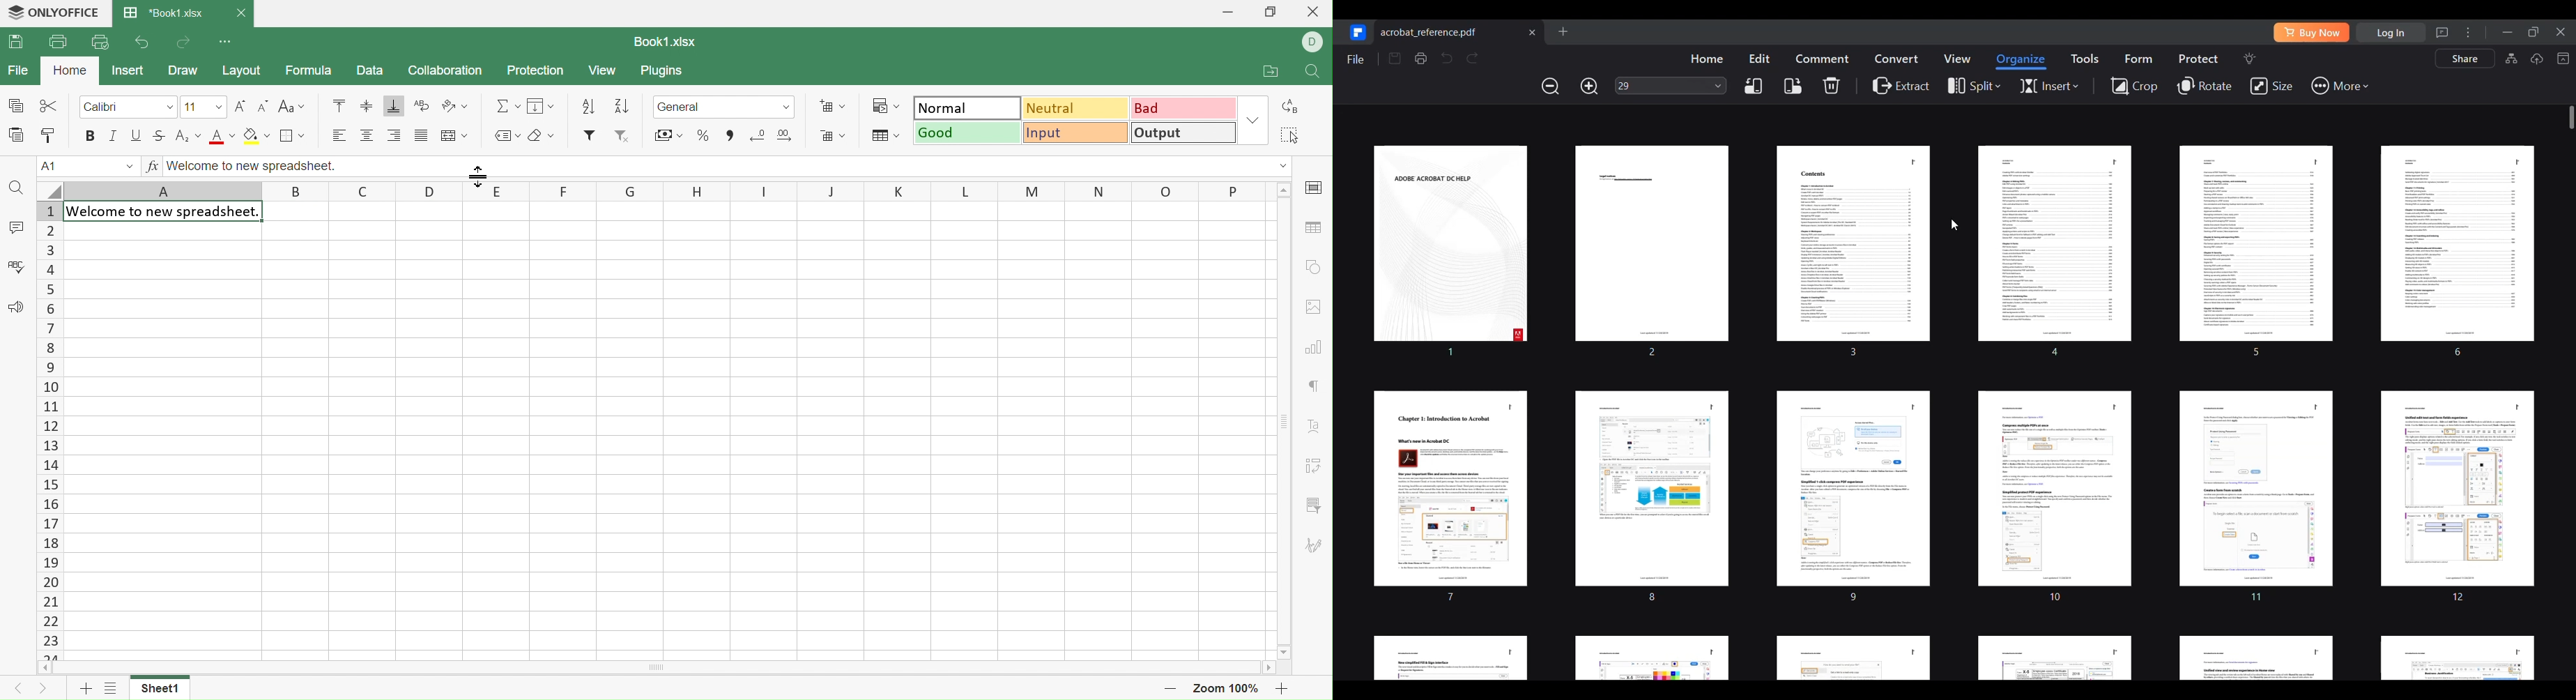 The image size is (2576, 700). What do you see at coordinates (1314, 388) in the screenshot?
I see `Paragraph settings` at bounding box center [1314, 388].